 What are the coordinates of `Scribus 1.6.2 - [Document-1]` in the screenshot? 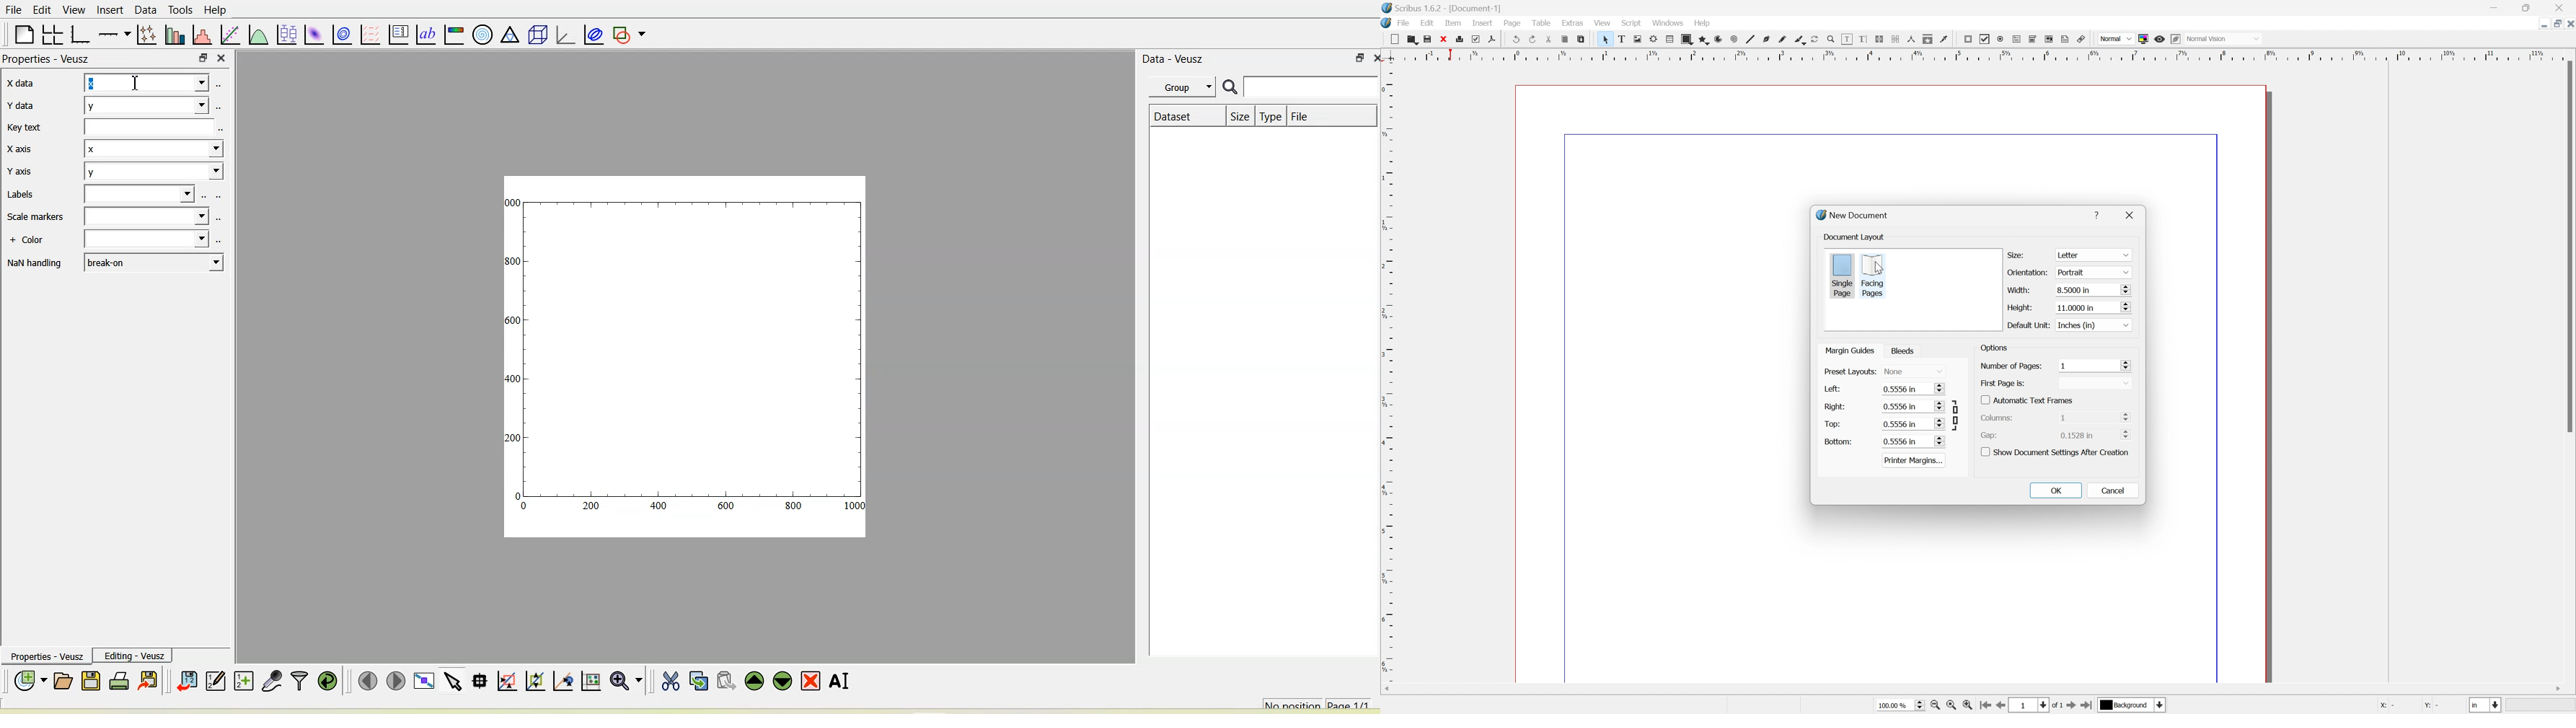 It's located at (1445, 7).